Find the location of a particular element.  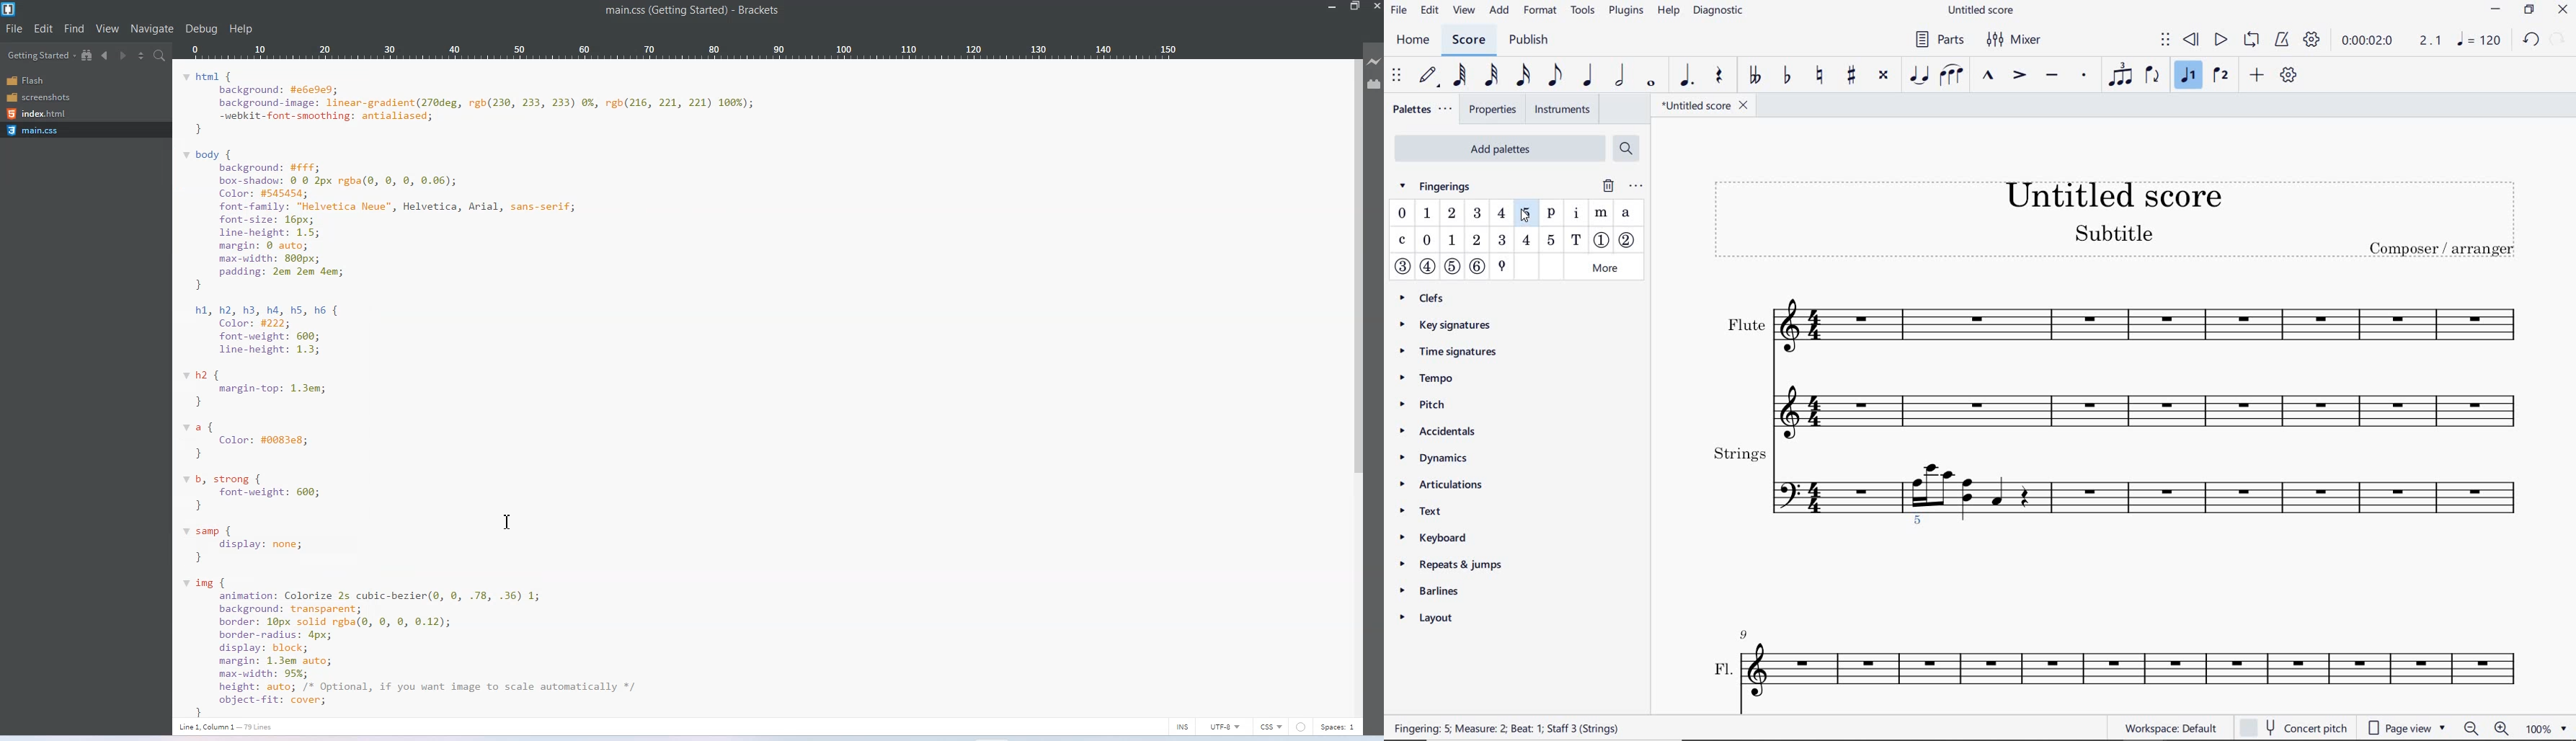

repeats & jumps is located at coordinates (1461, 563).